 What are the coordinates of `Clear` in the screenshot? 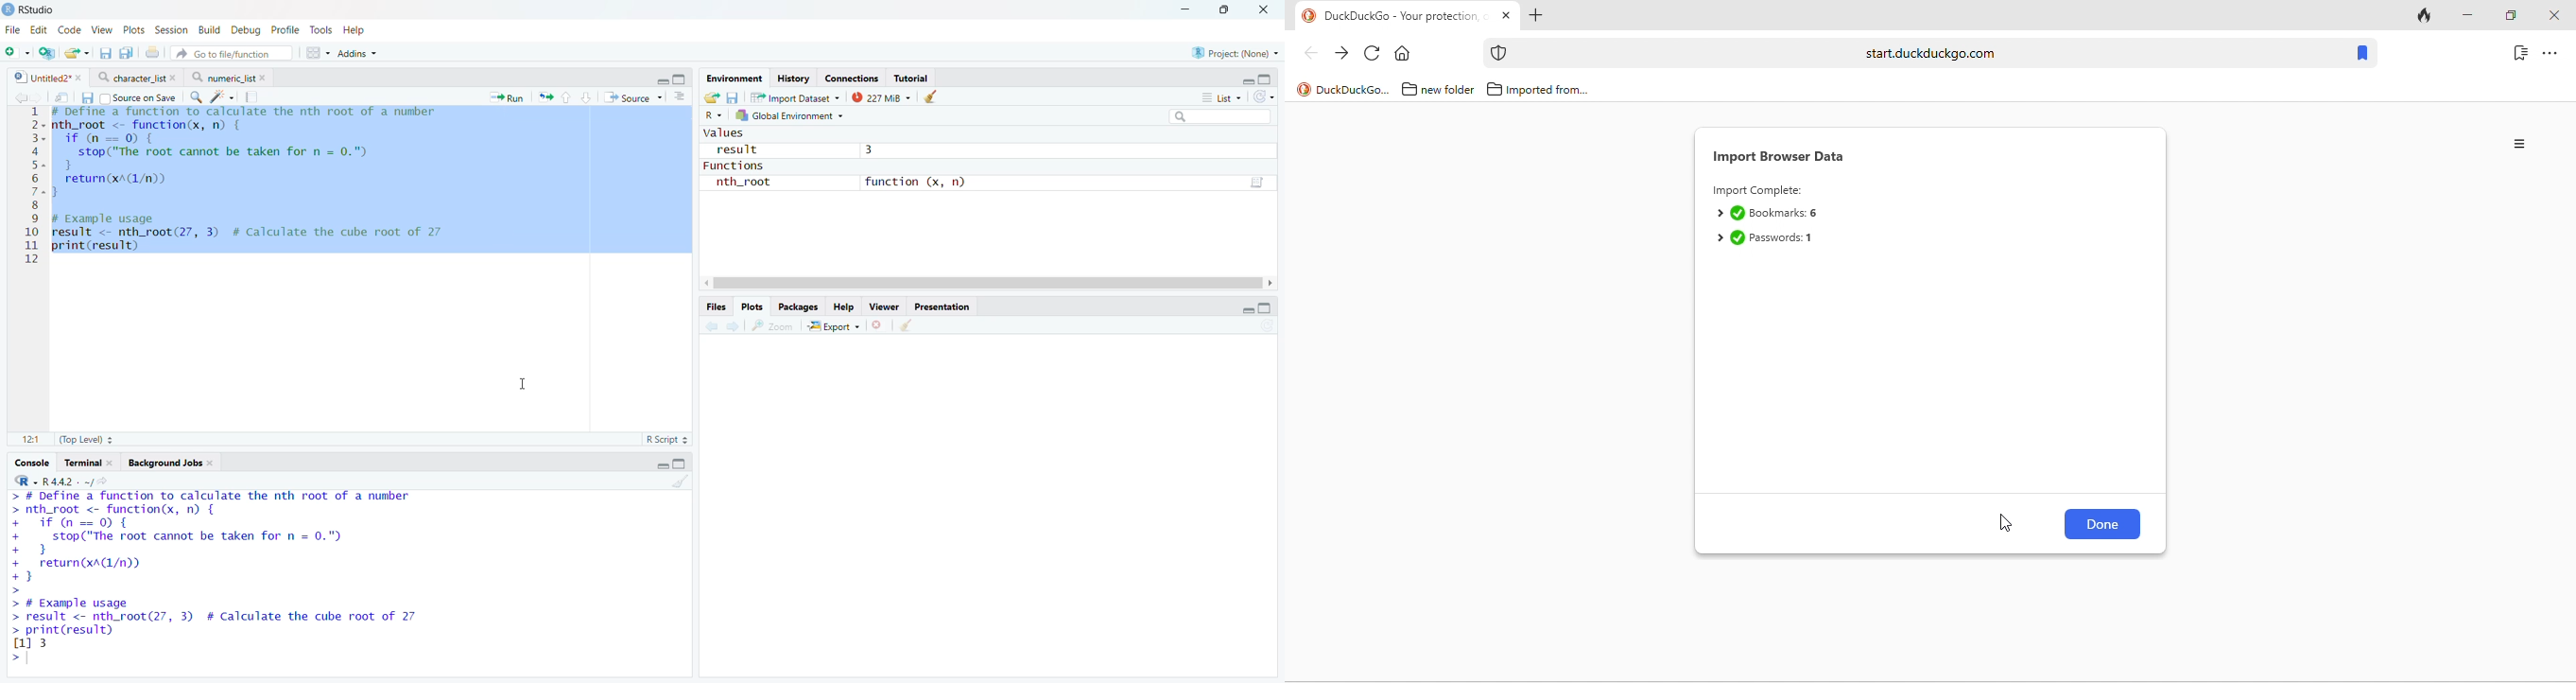 It's located at (908, 326).